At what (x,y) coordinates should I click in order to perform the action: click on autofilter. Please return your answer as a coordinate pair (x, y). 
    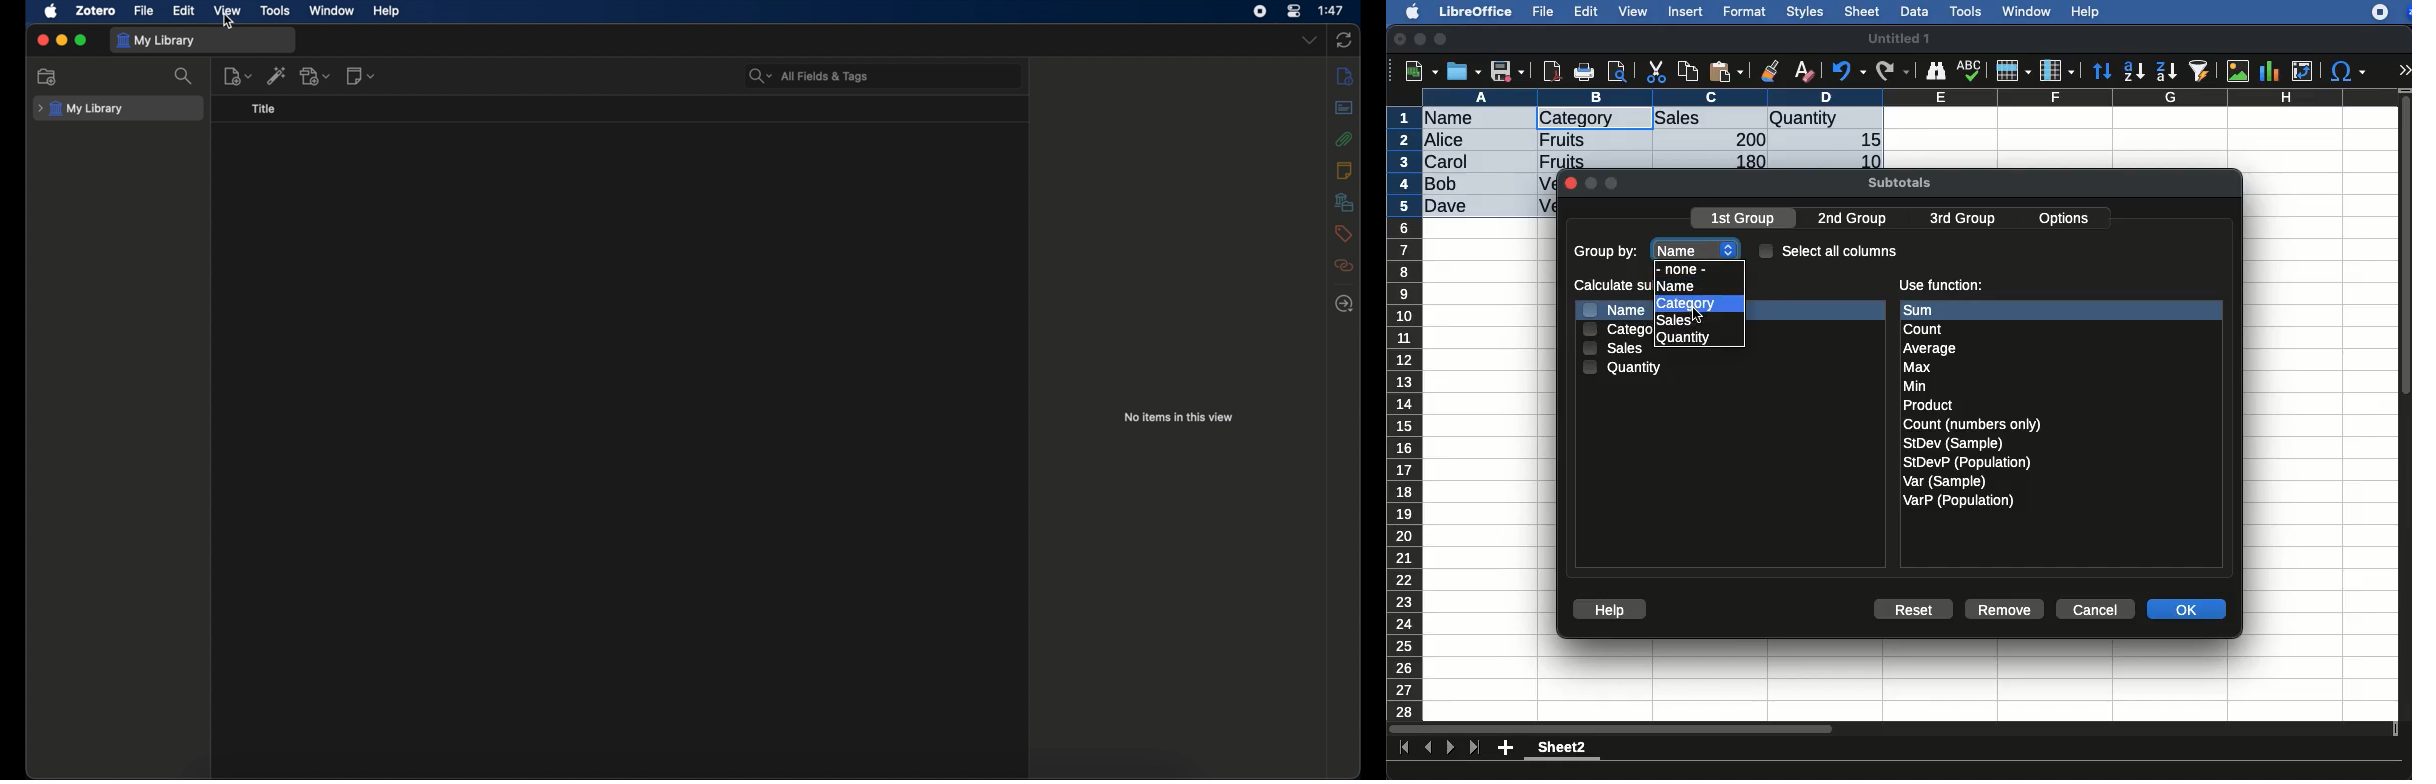
    Looking at the image, I should click on (2200, 70).